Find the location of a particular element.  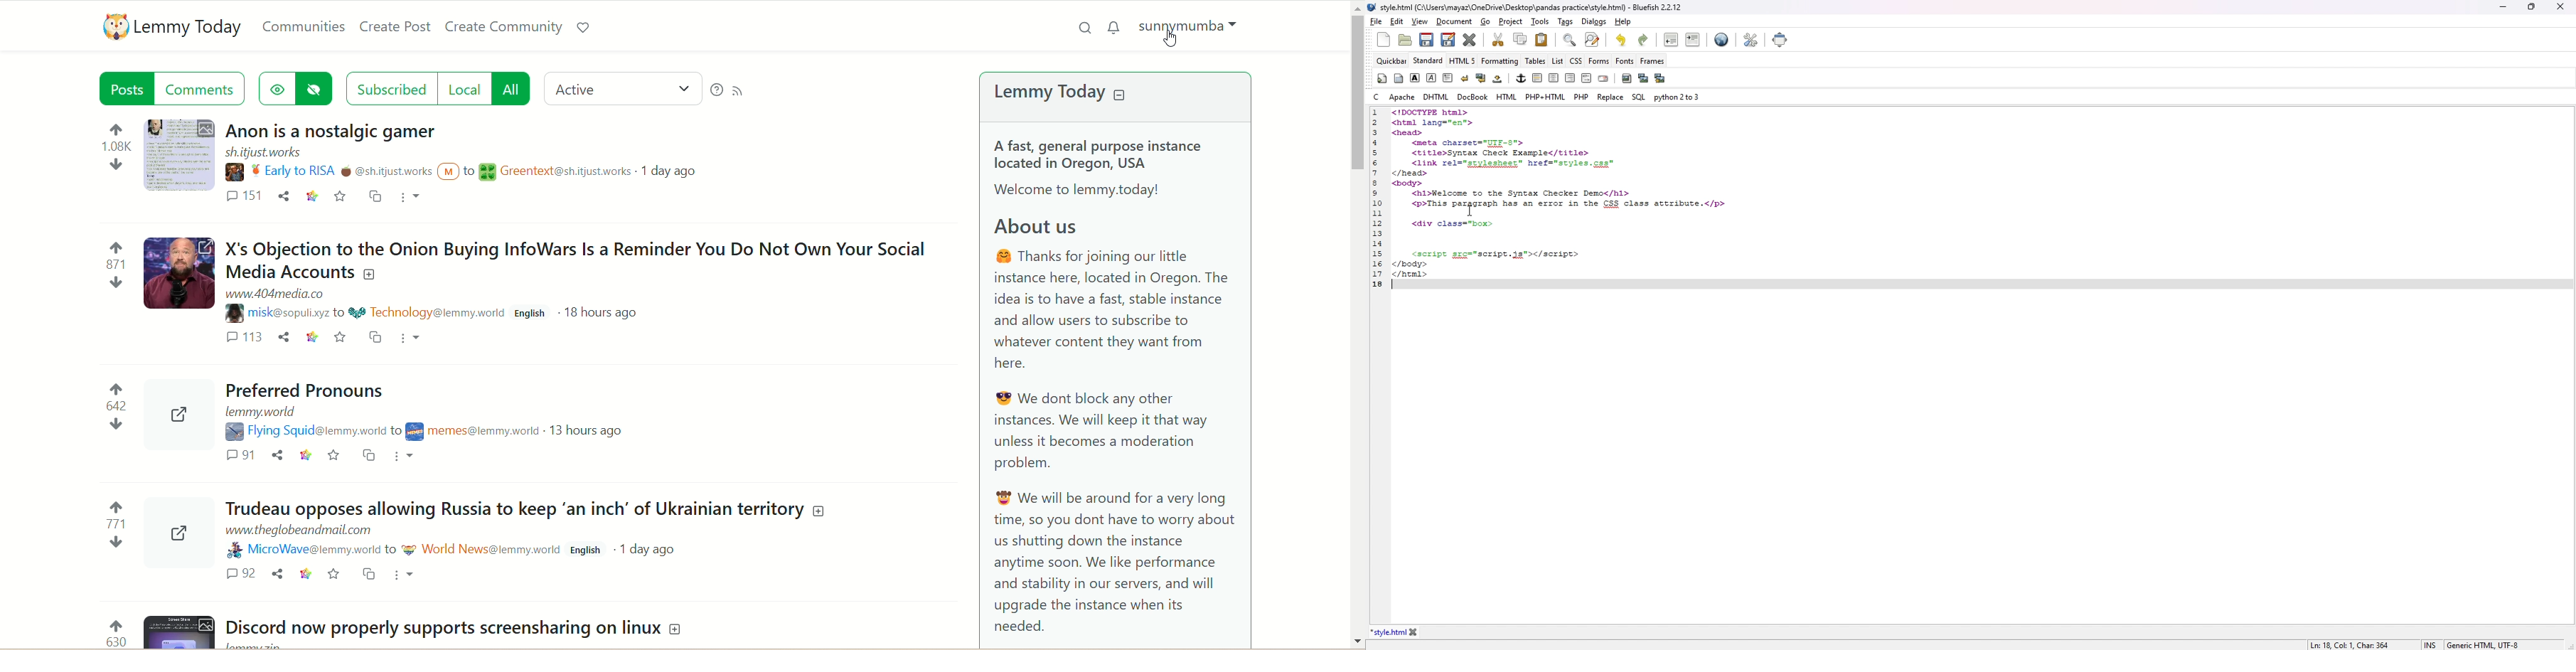

Post on "Anon is a nostalgic gamer" is located at coordinates (337, 132).